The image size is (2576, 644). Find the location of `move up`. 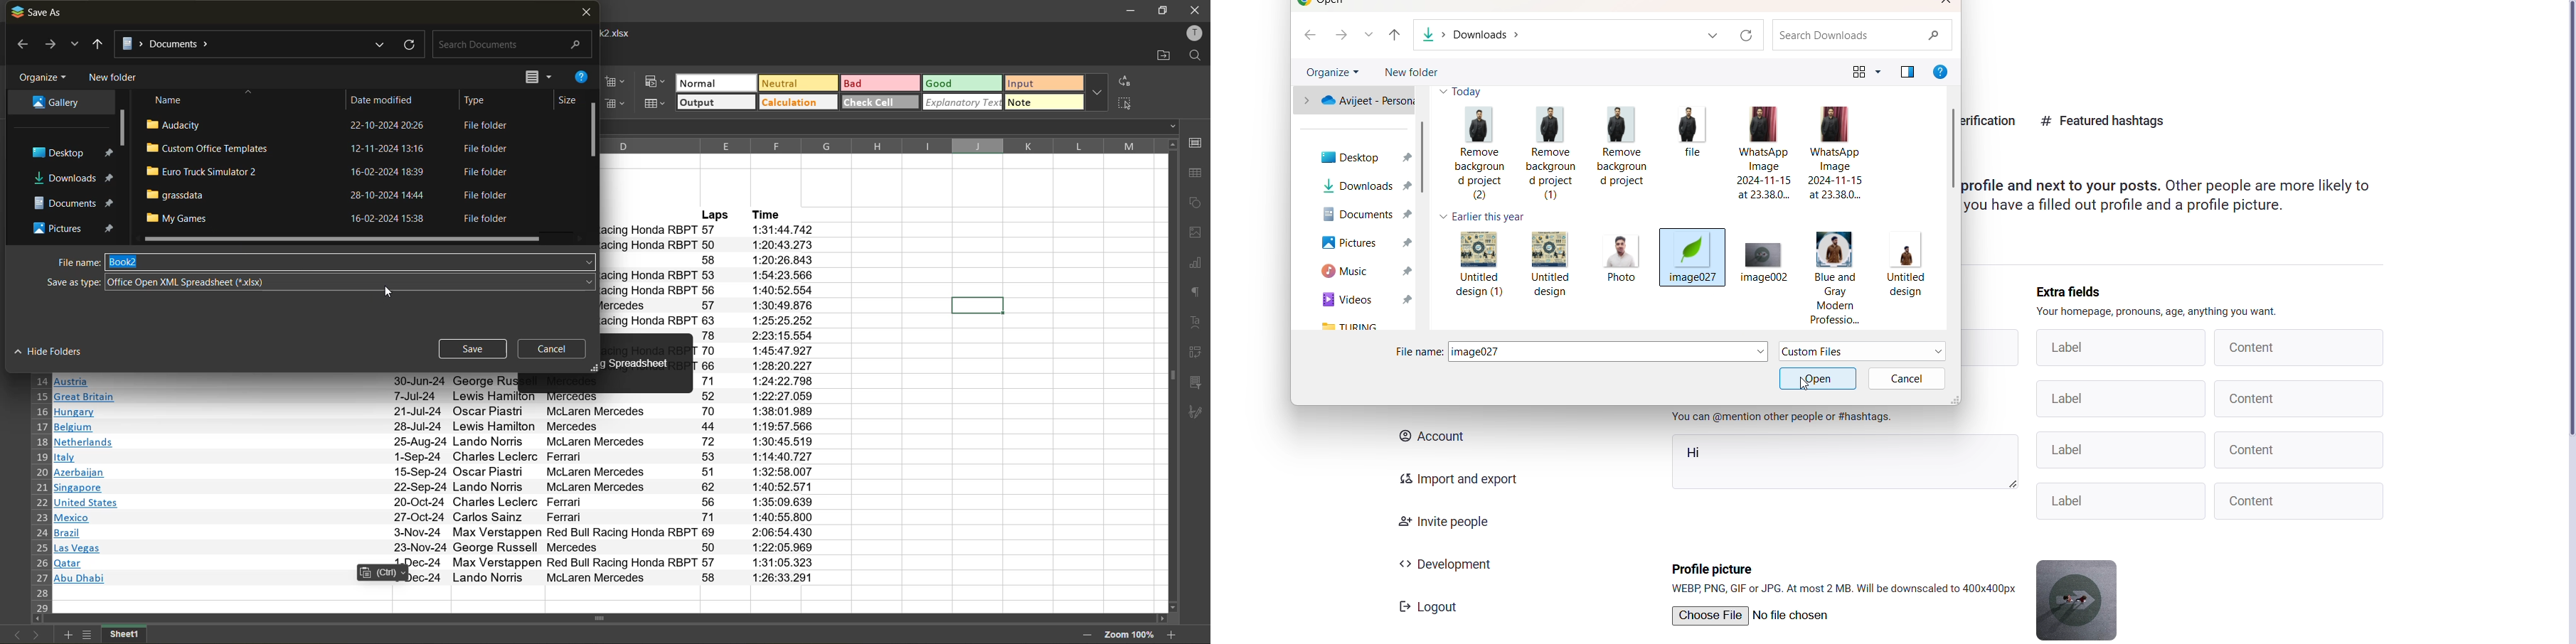

move up is located at coordinates (1171, 145).